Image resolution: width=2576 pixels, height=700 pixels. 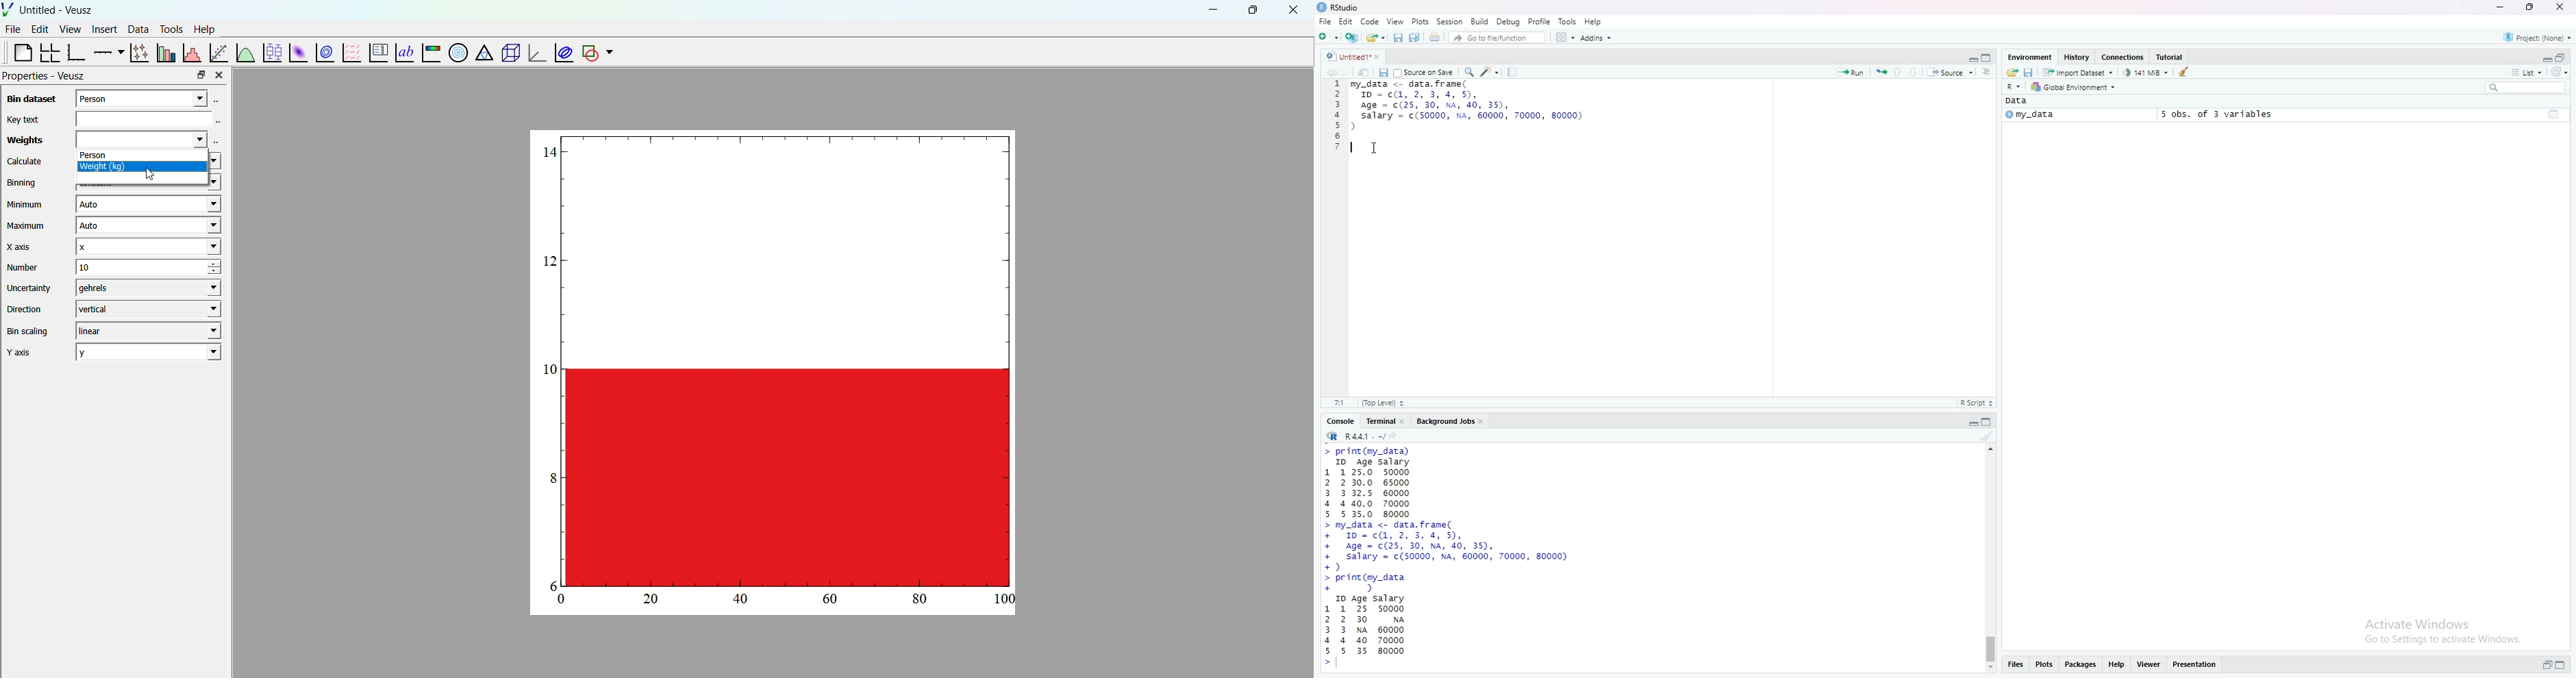 I want to click on rerun the previous code region, so click(x=1881, y=72).